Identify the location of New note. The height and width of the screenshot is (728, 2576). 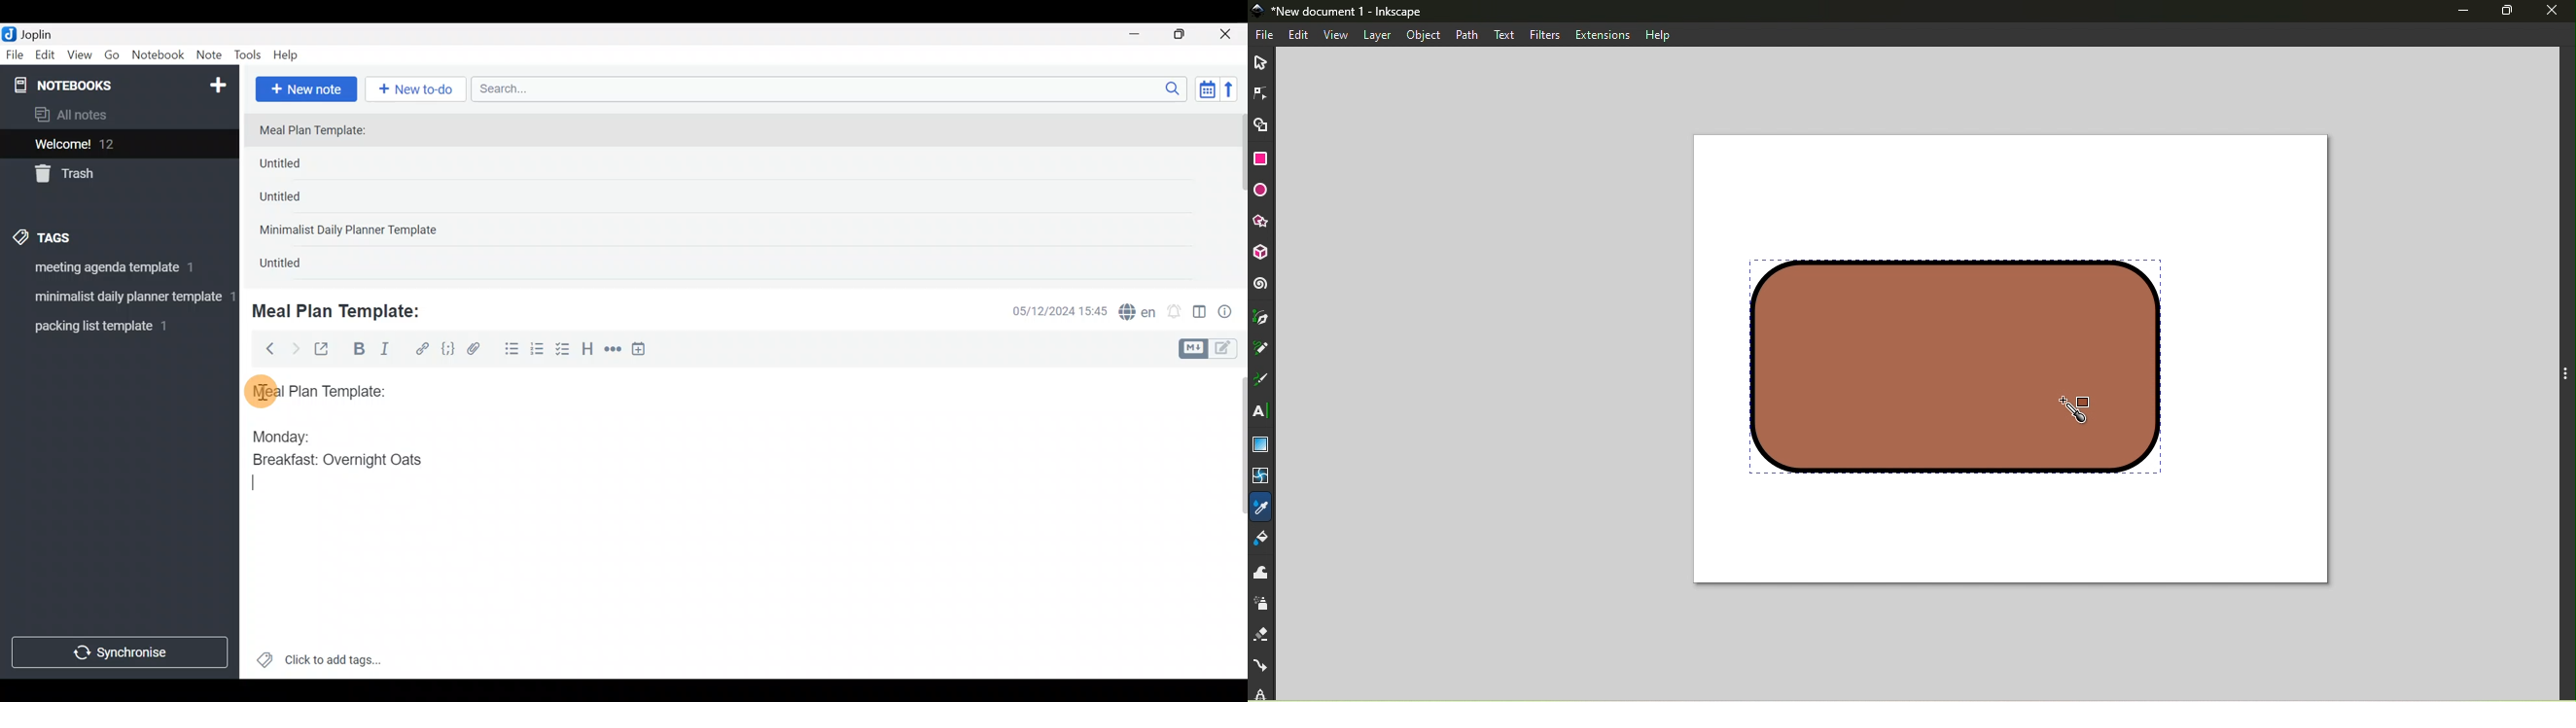
(305, 88).